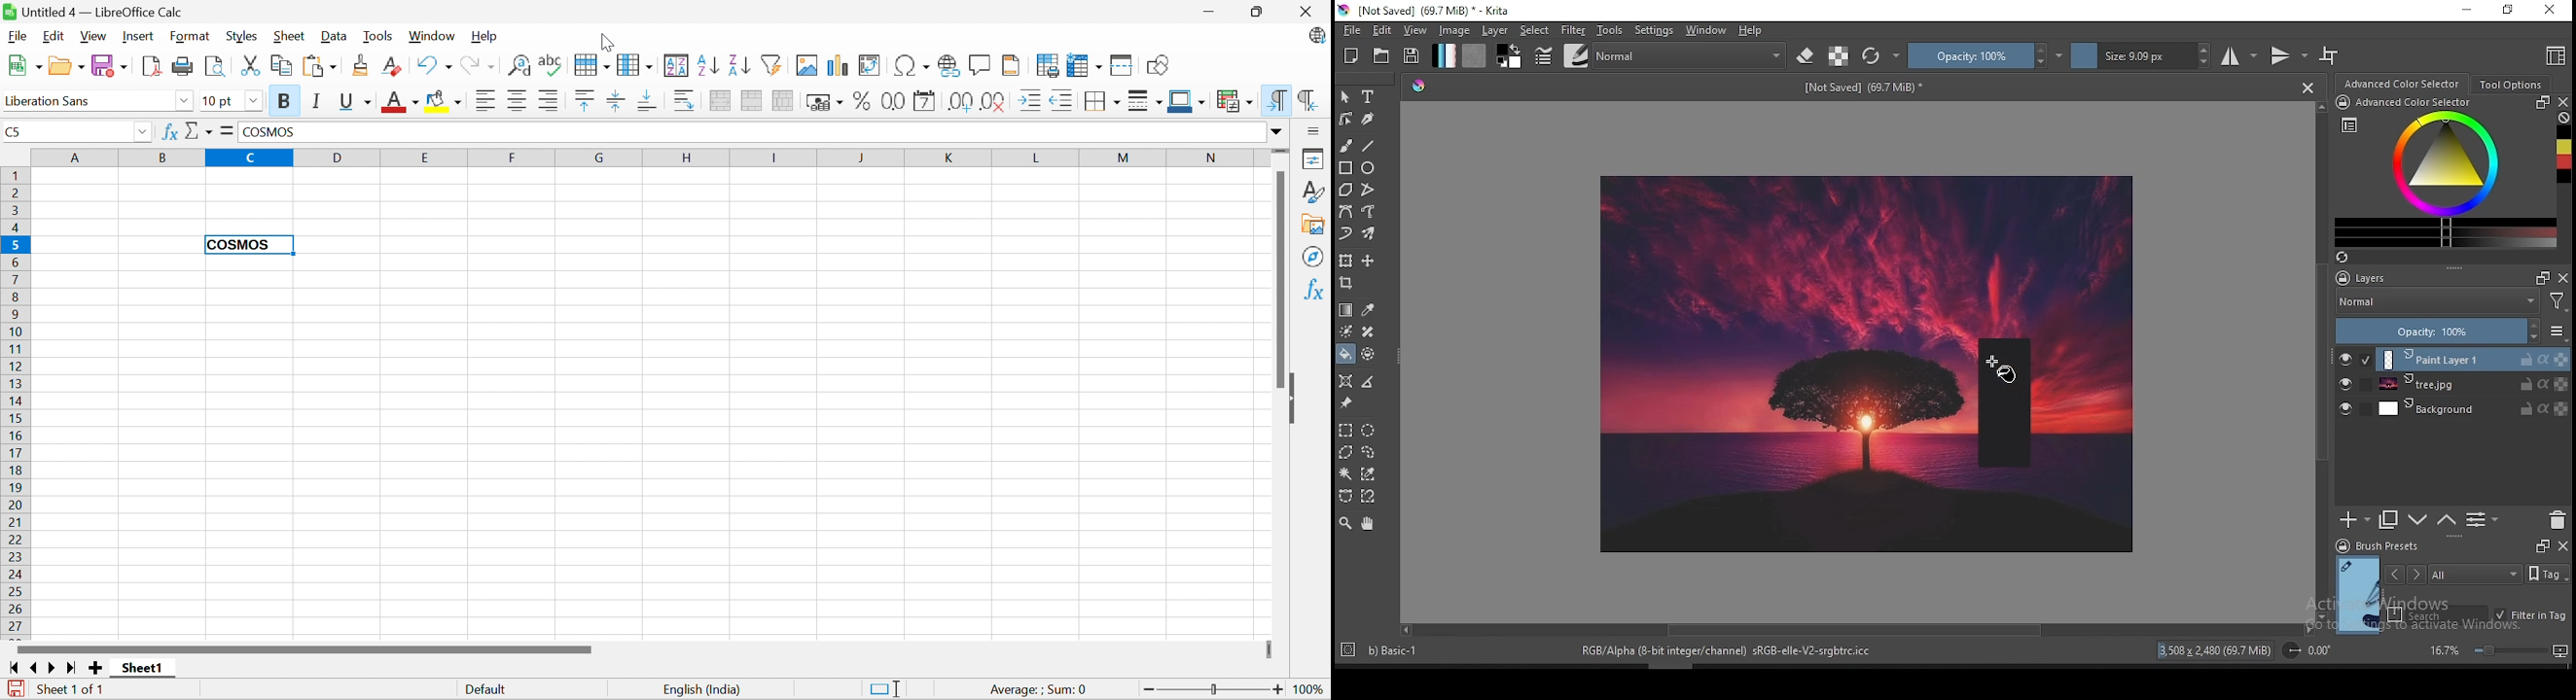 This screenshot has height=700, width=2576. What do you see at coordinates (2564, 278) in the screenshot?
I see `close docker` at bounding box center [2564, 278].